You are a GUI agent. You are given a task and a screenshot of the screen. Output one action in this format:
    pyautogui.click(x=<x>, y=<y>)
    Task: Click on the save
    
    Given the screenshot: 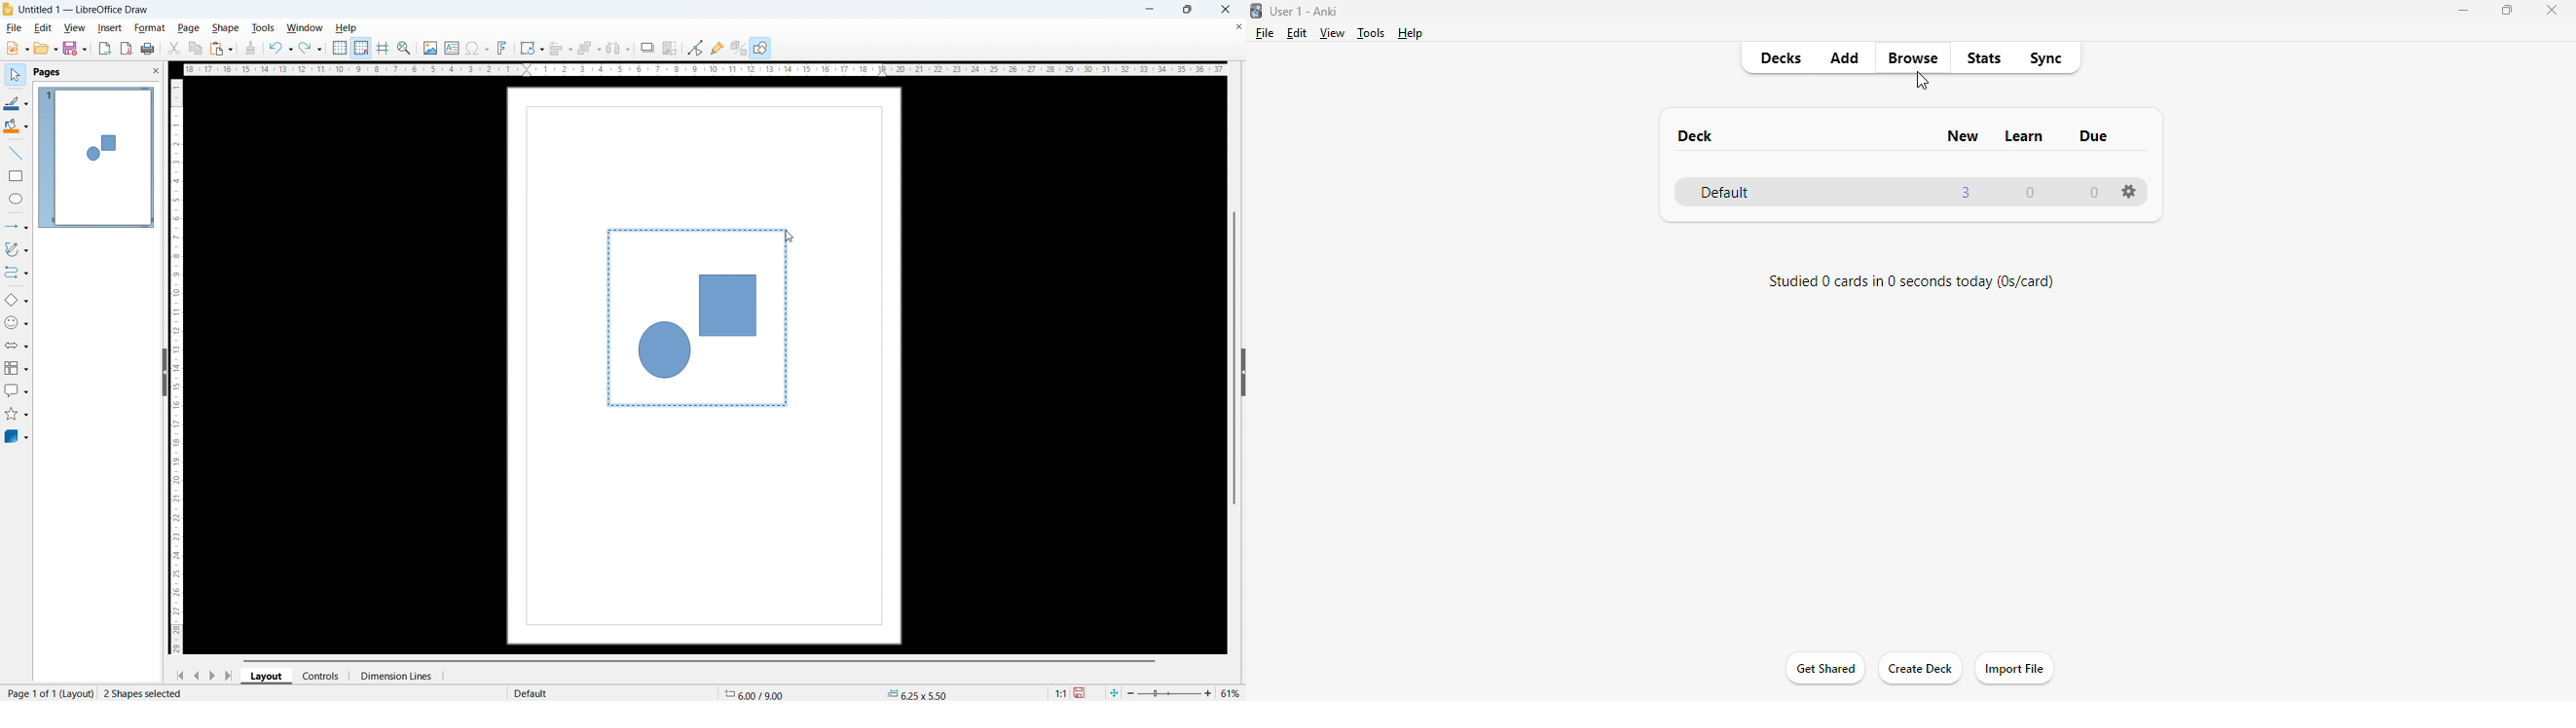 What is the action you would take?
    pyautogui.click(x=75, y=49)
    